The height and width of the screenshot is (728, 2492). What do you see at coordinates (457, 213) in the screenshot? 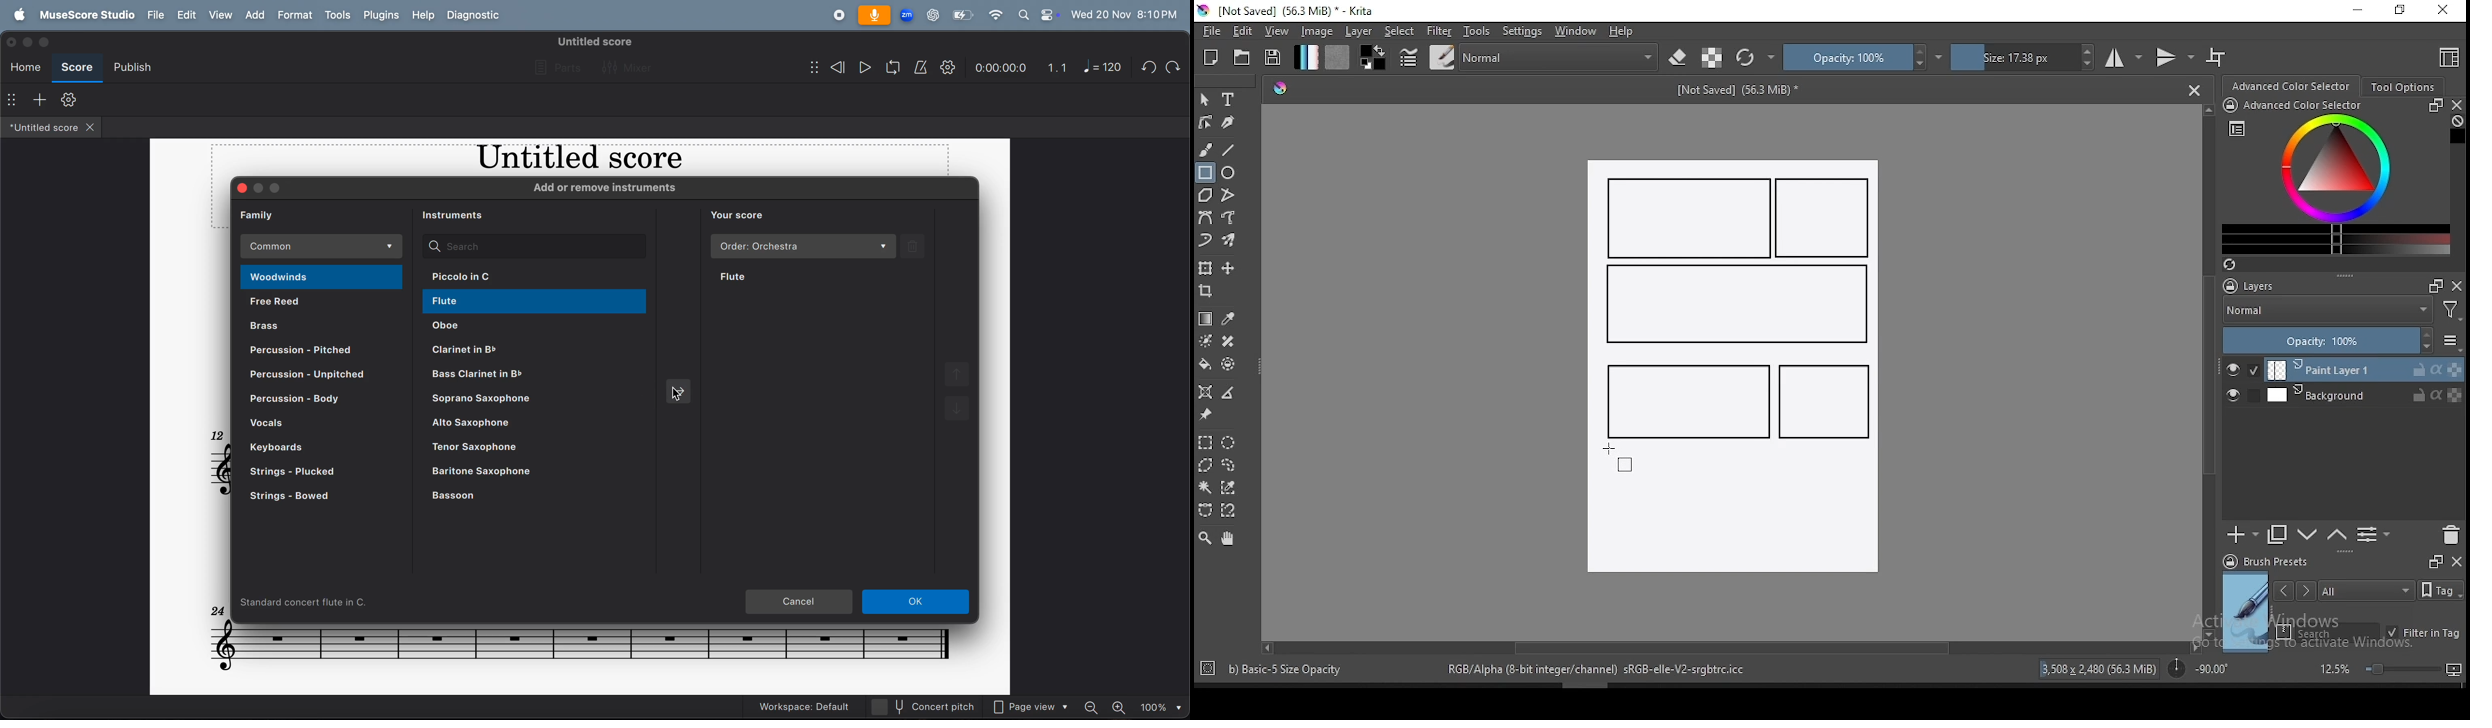
I see `instruments` at bounding box center [457, 213].